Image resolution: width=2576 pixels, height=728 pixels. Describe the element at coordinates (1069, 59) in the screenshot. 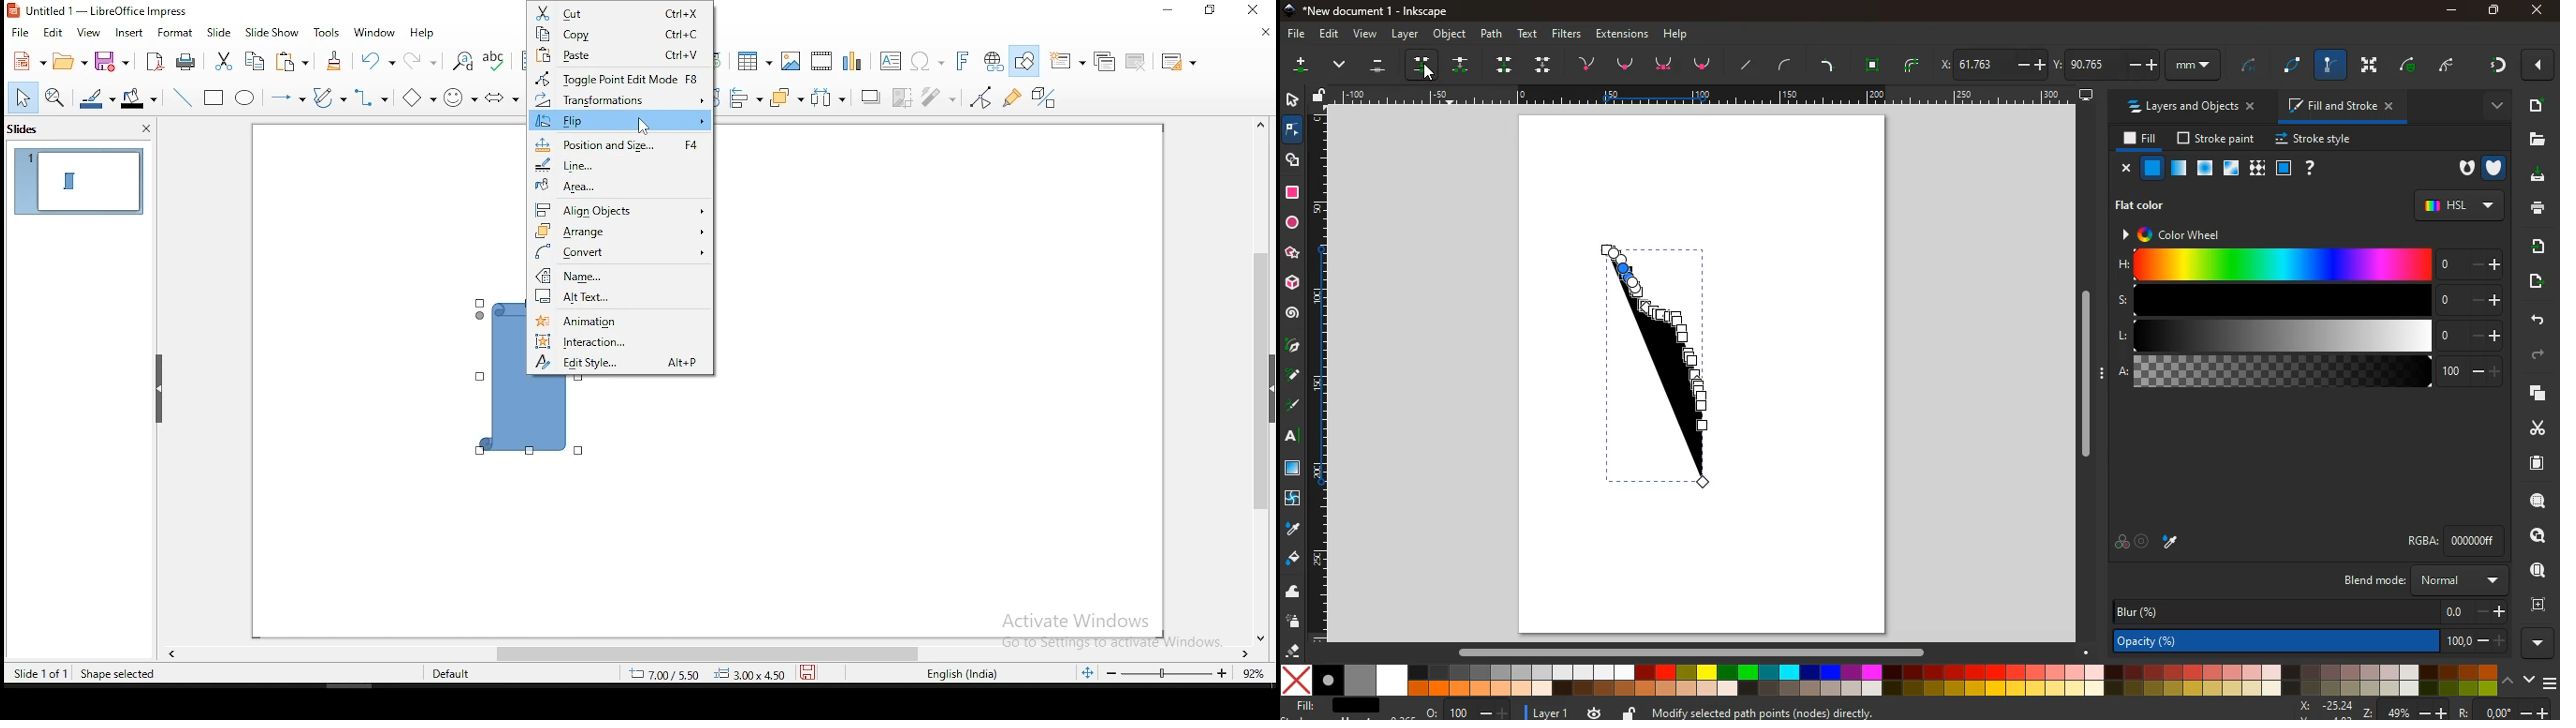

I see `new slide` at that location.